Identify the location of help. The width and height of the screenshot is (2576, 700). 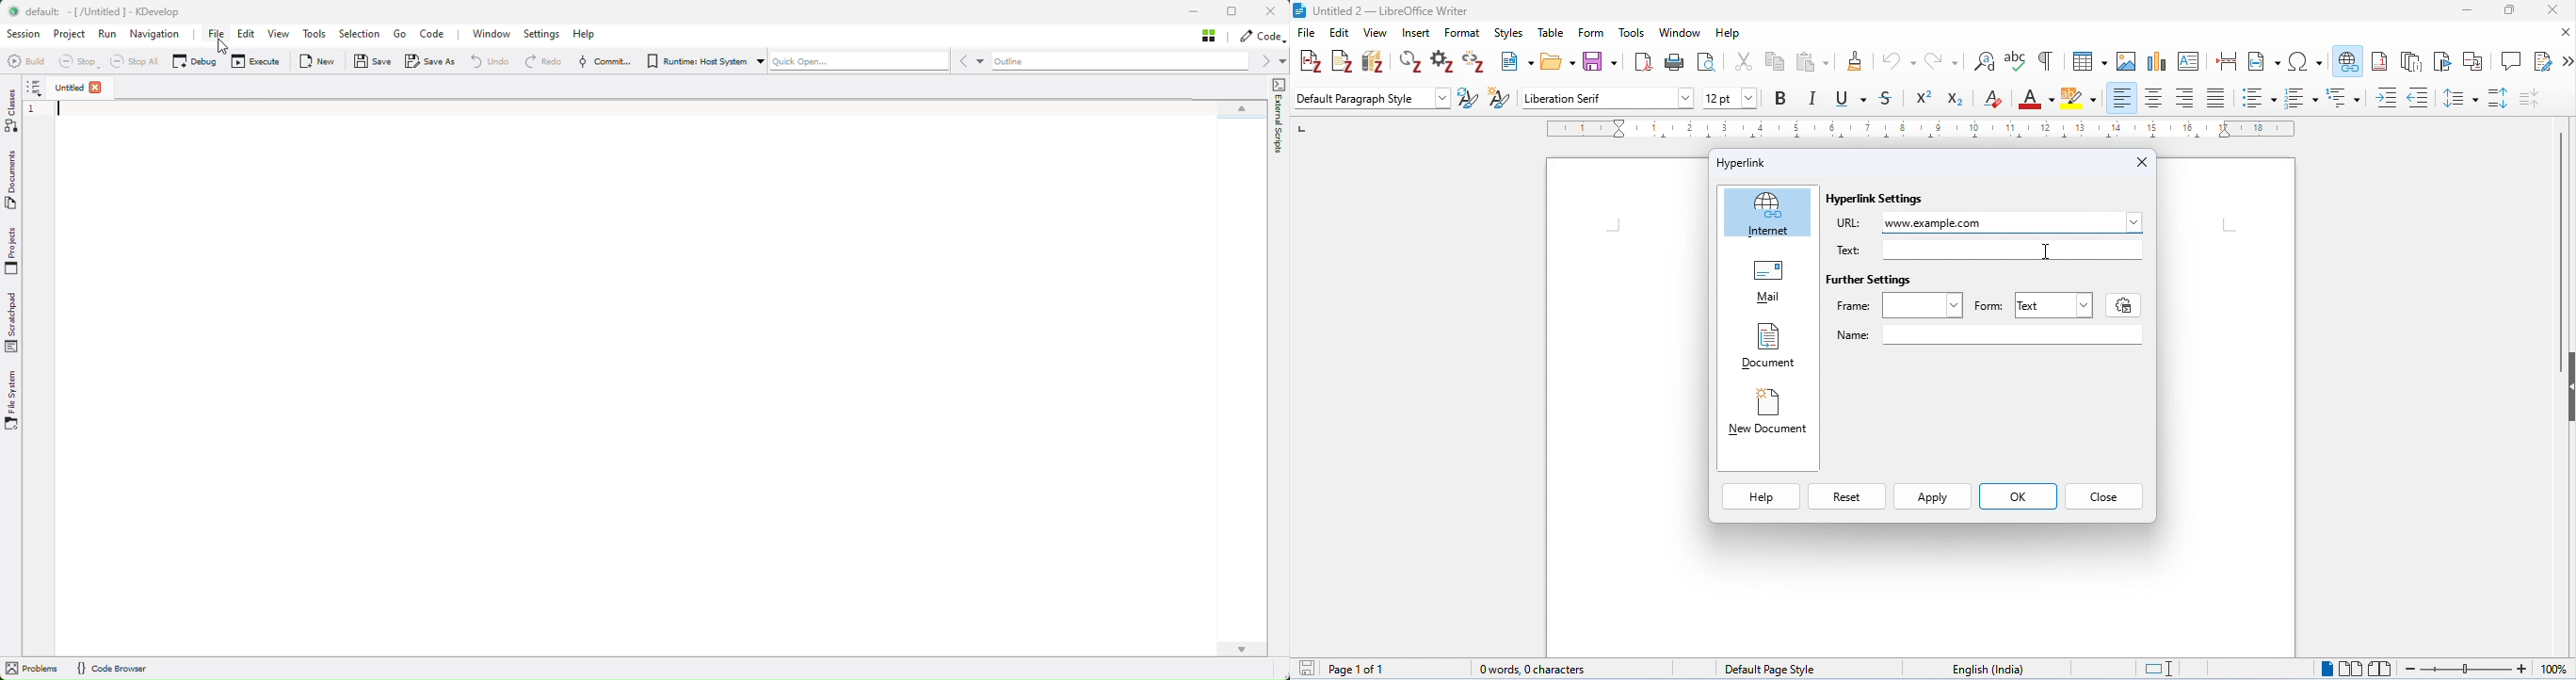
(1729, 34).